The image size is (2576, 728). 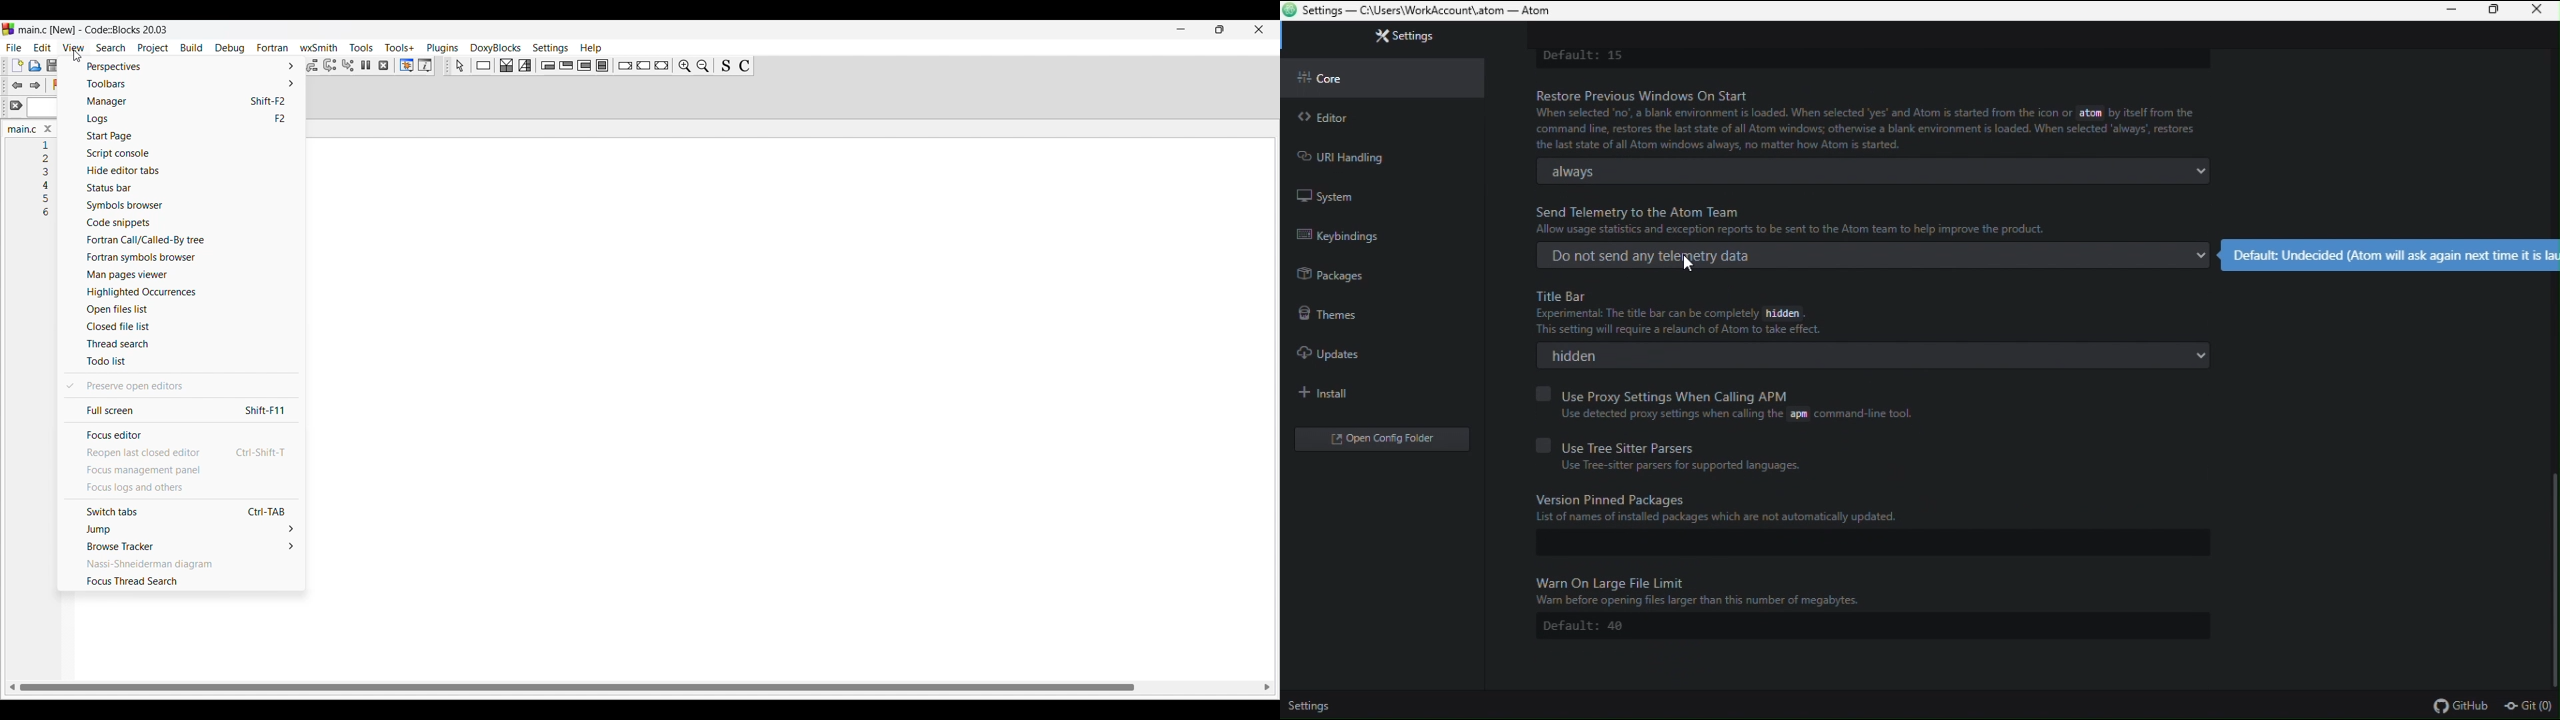 What do you see at coordinates (2461, 706) in the screenshot?
I see `github` at bounding box center [2461, 706].